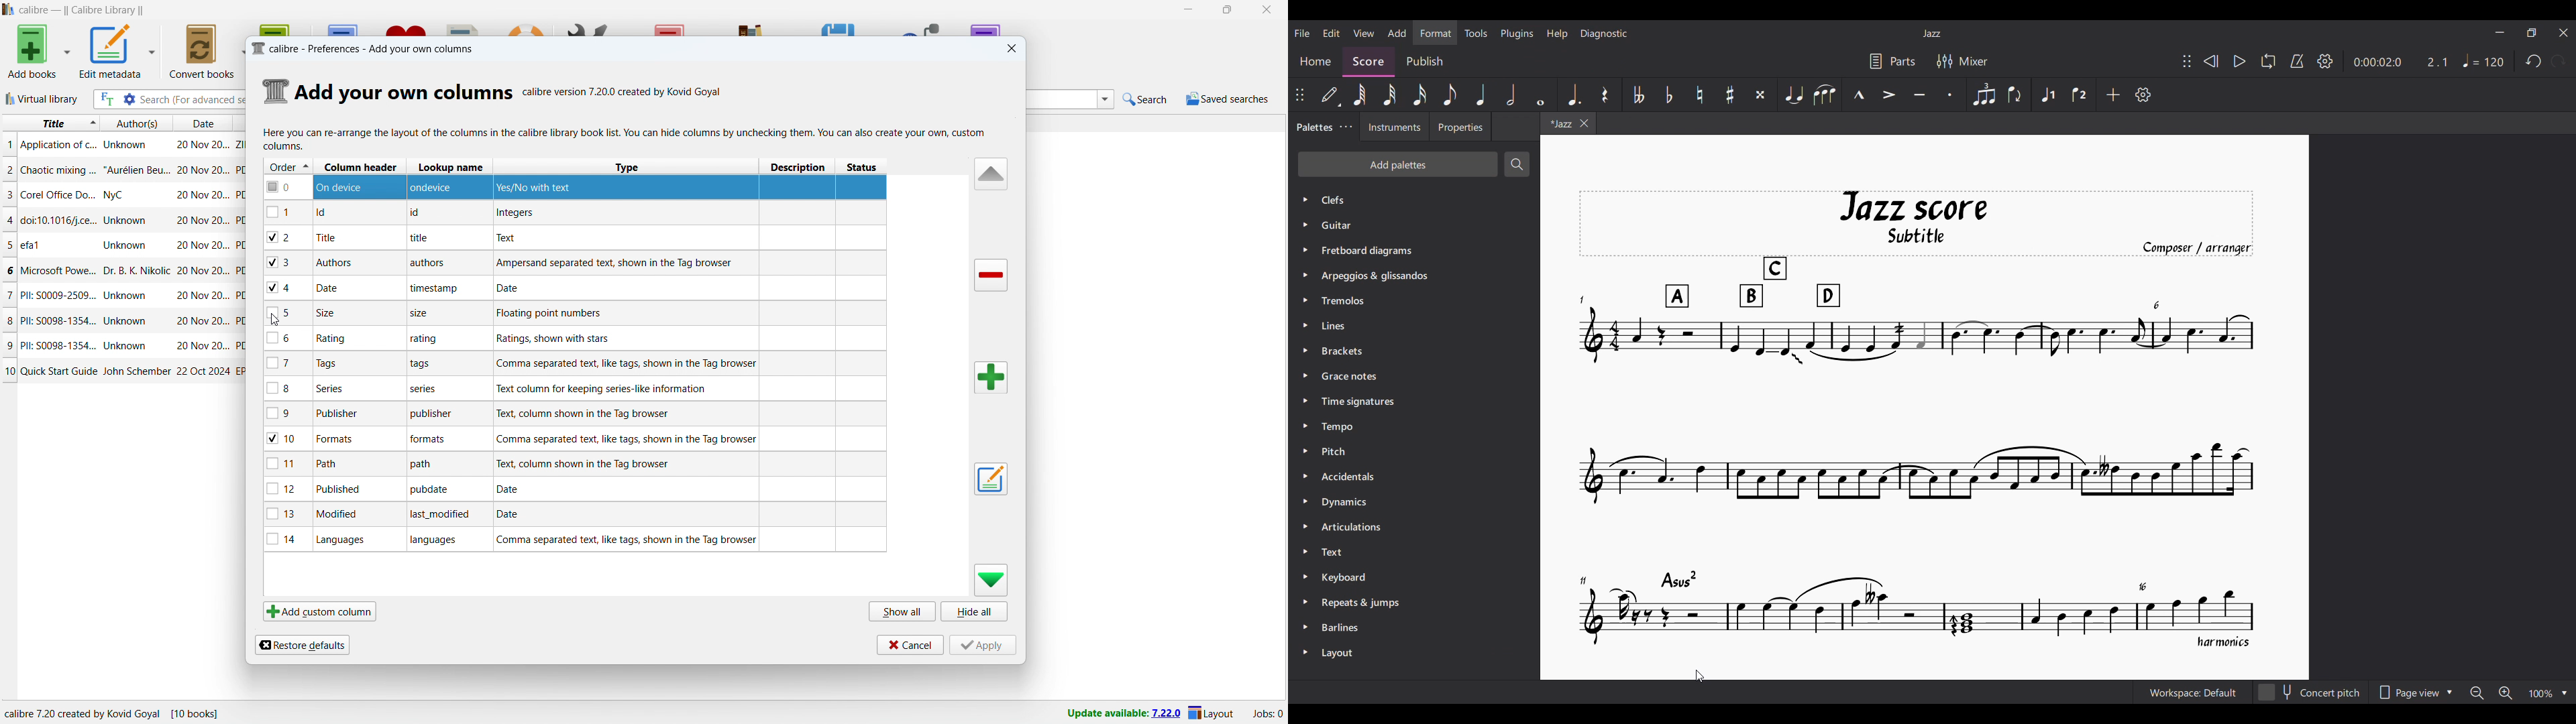 This screenshot has width=2576, height=728. I want to click on authors, so click(333, 262).